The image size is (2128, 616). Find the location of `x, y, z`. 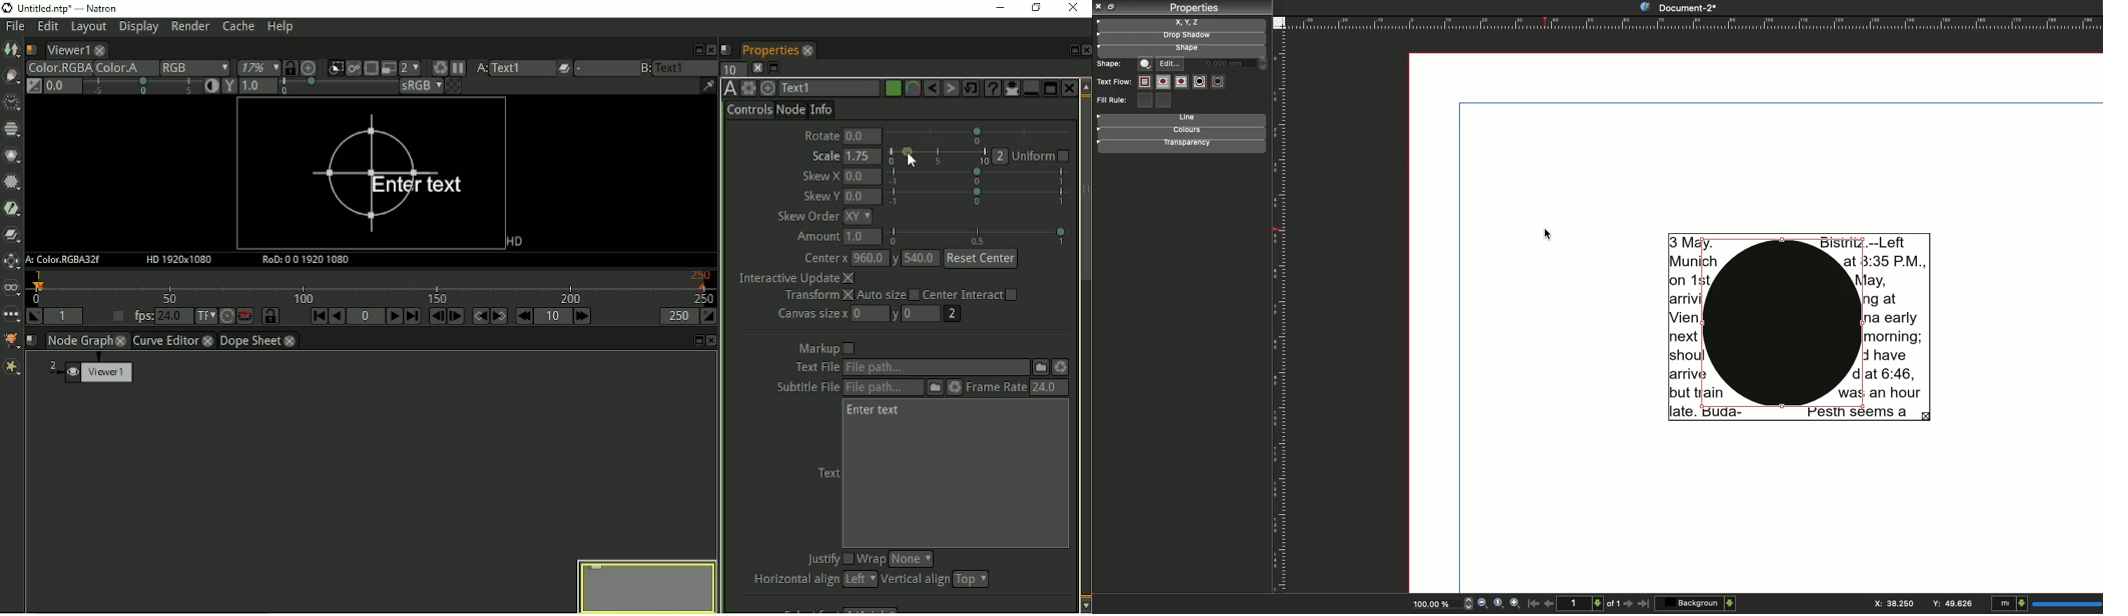

x, y, z is located at coordinates (1194, 22).